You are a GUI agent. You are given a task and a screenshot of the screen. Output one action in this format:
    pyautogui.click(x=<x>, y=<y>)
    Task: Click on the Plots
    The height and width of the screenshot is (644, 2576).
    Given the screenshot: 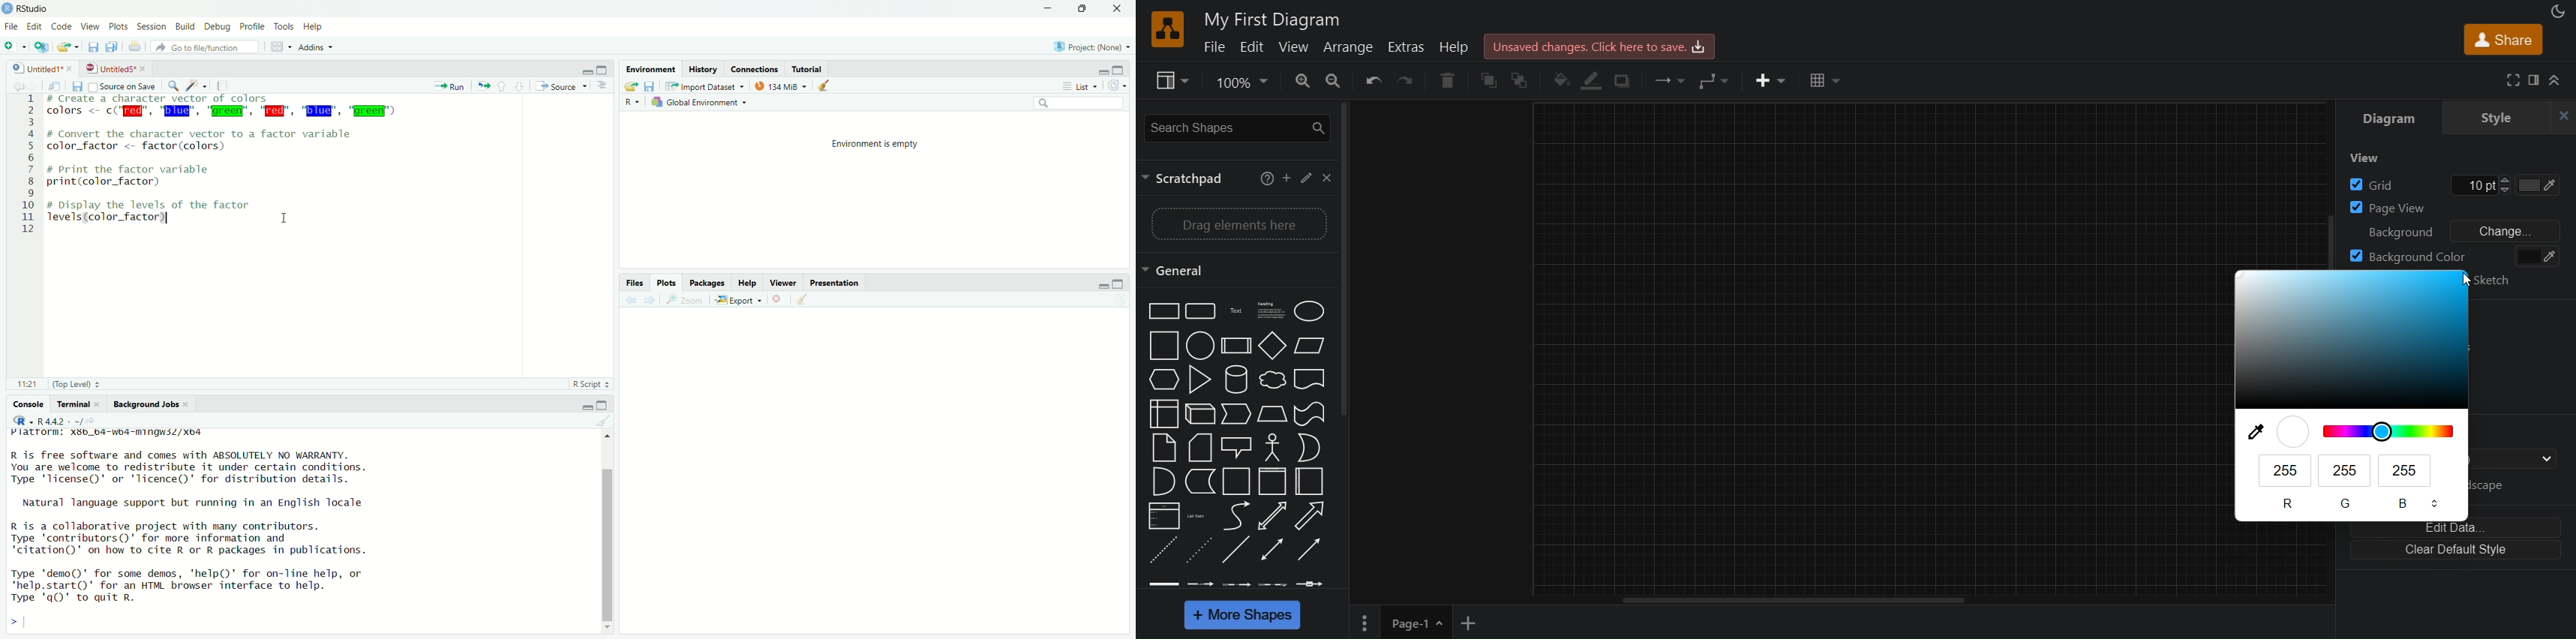 What is the action you would take?
    pyautogui.click(x=667, y=280)
    